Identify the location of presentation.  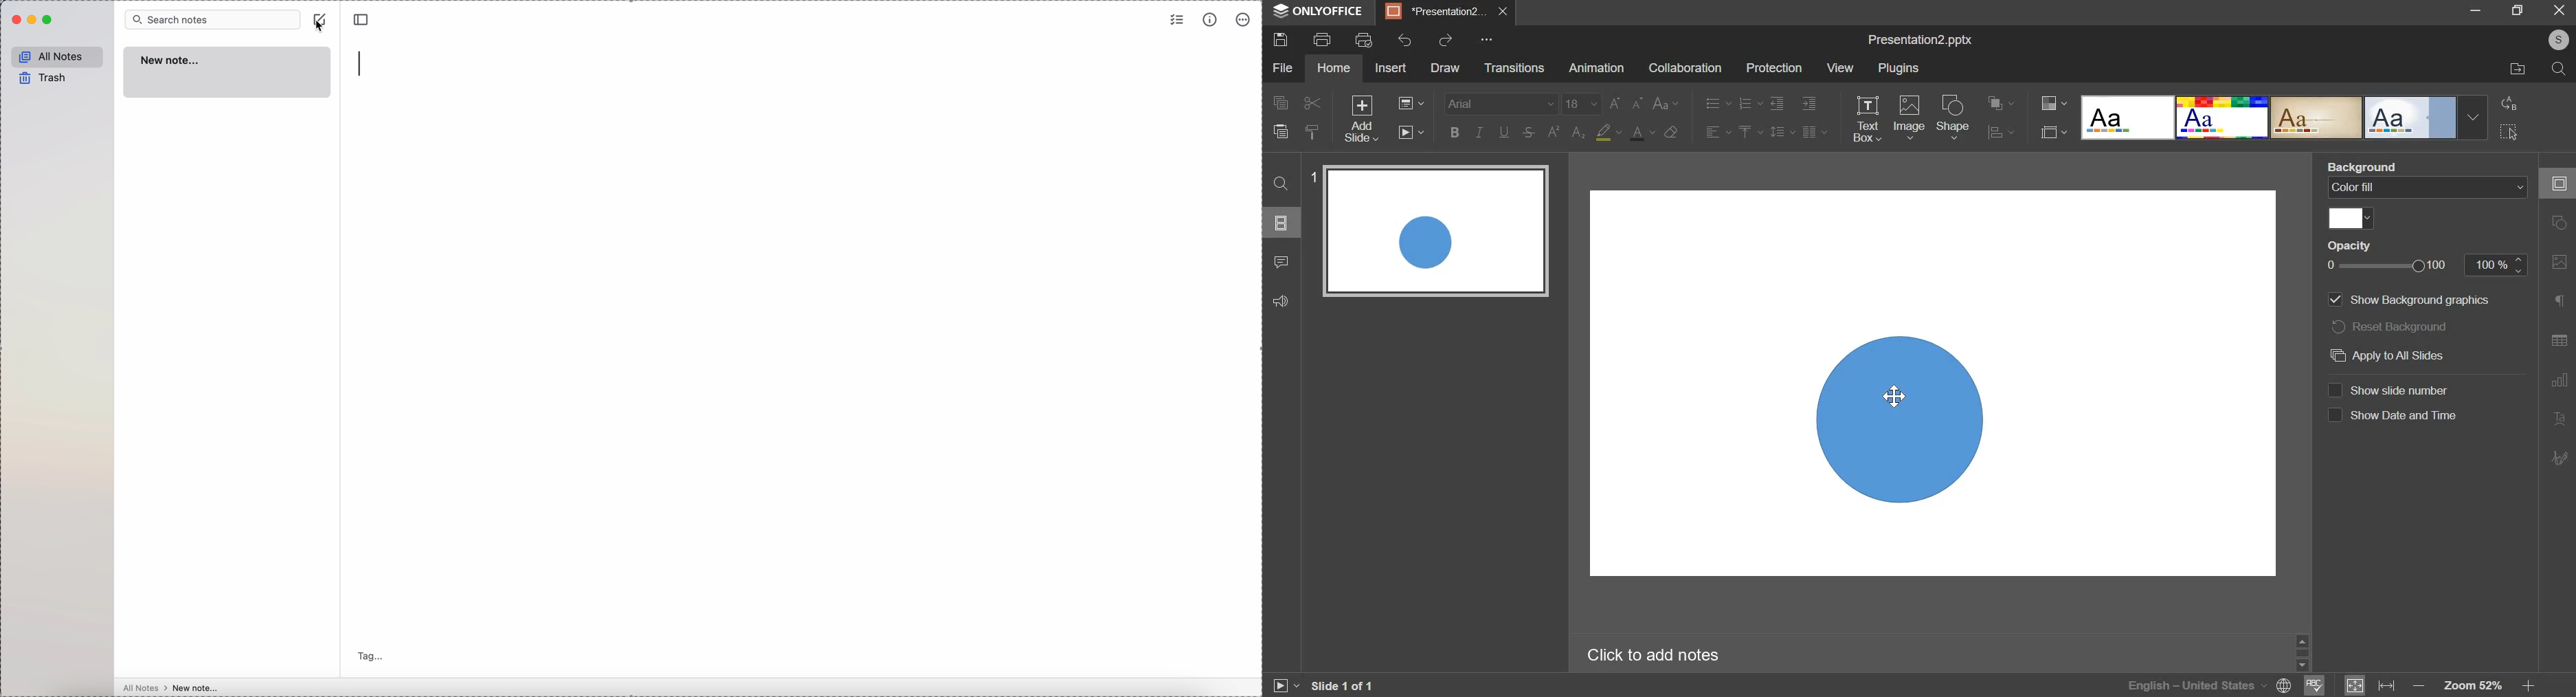
(1446, 14).